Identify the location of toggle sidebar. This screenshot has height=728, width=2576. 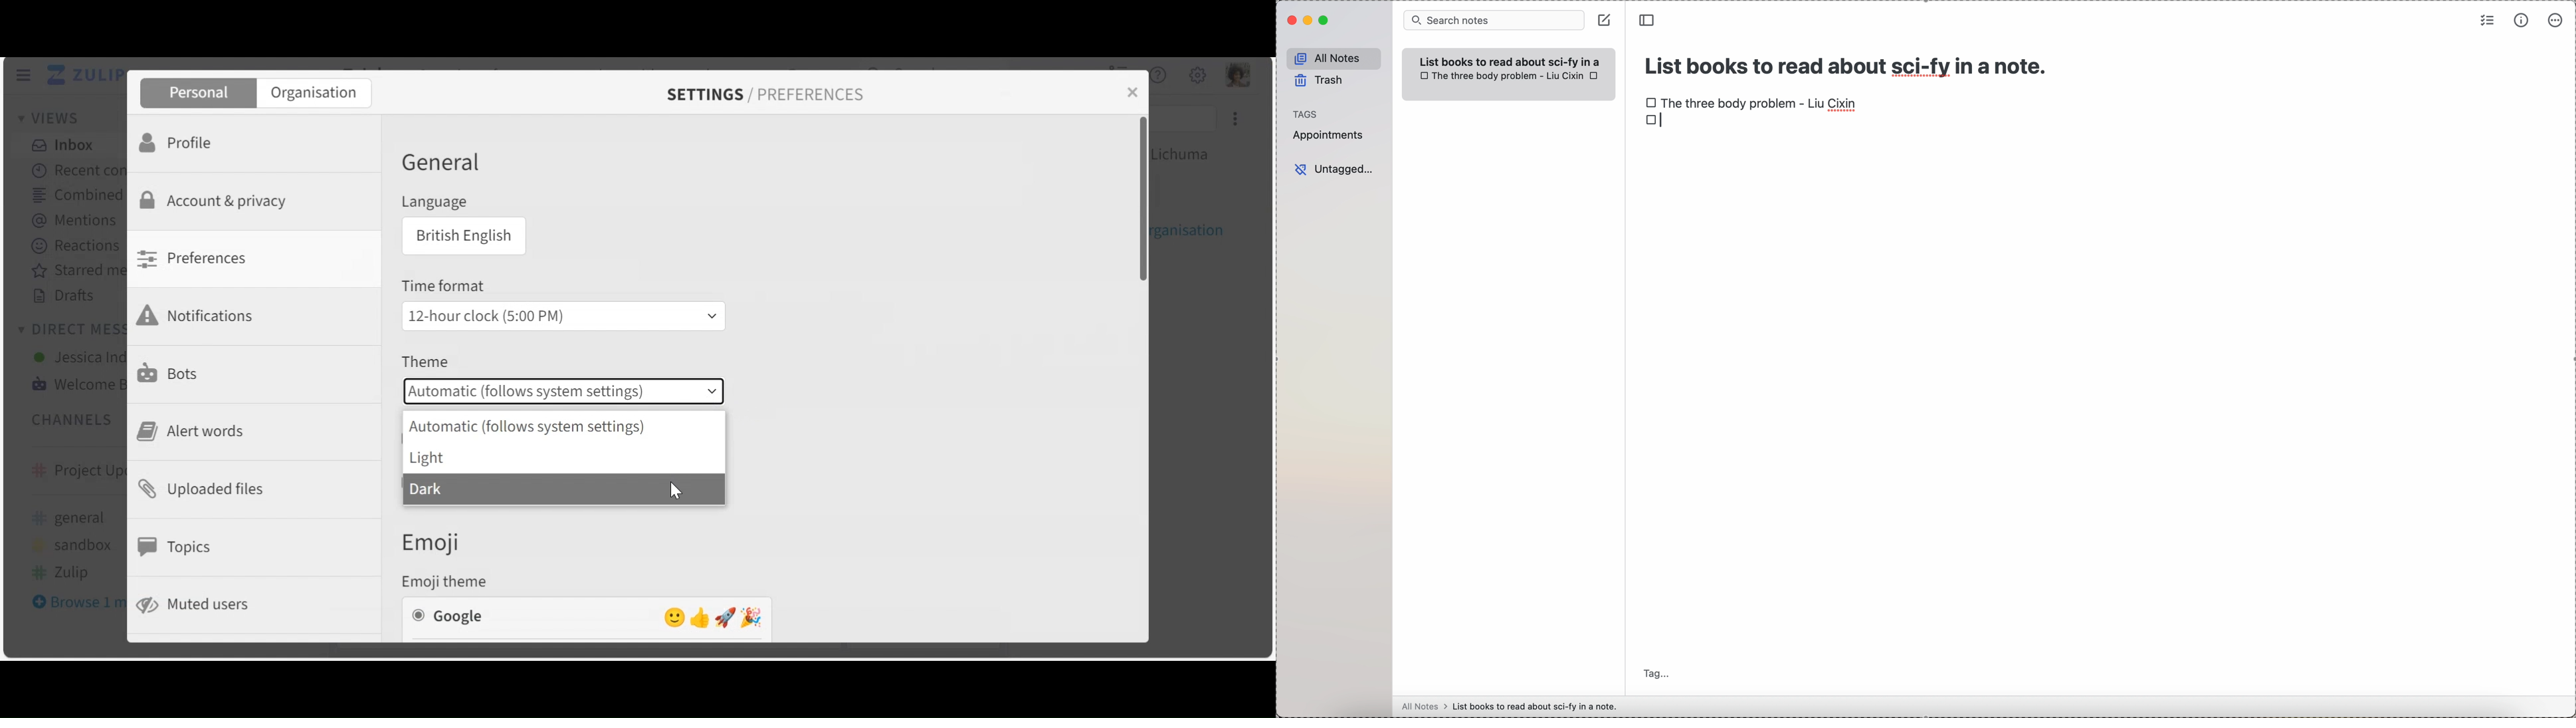
(1648, 19).